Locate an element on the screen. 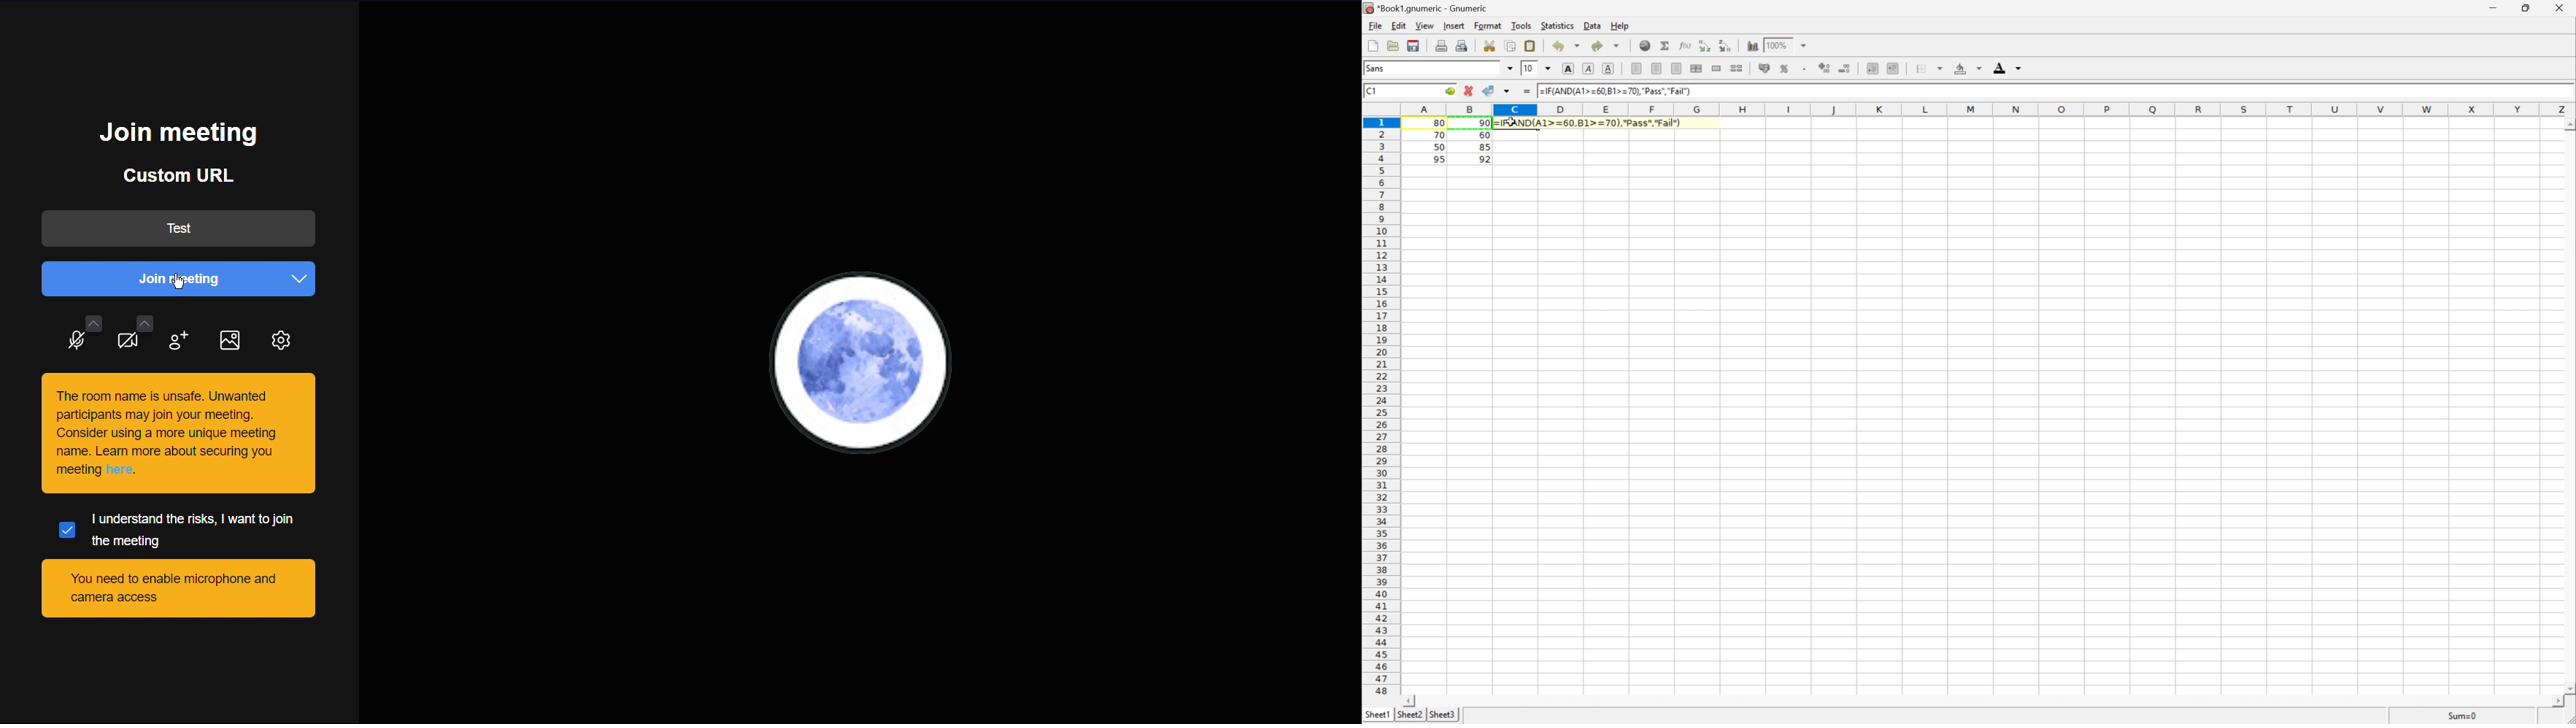 Image resolution: width=2576 pixels, height=728 pixels. Drop Down is located at coordinates (1511, 69).